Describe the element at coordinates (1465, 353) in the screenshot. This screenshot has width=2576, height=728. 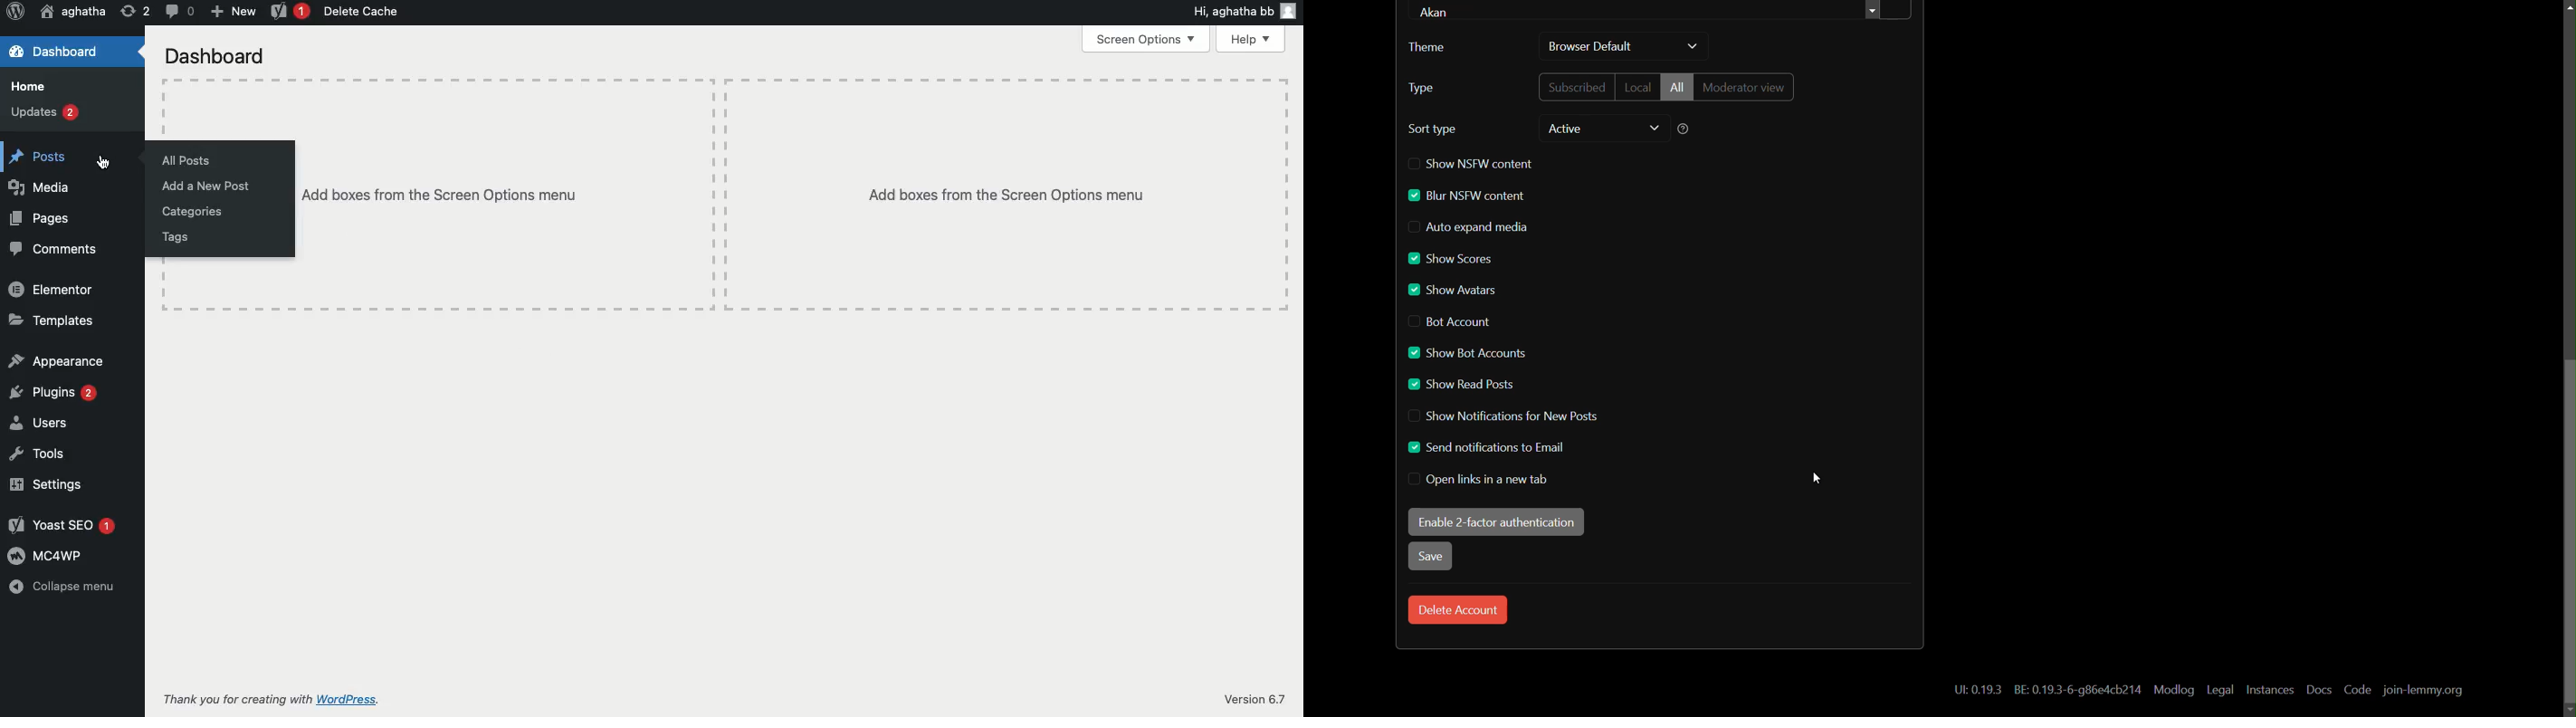
I see `show bot accounts` at that location.